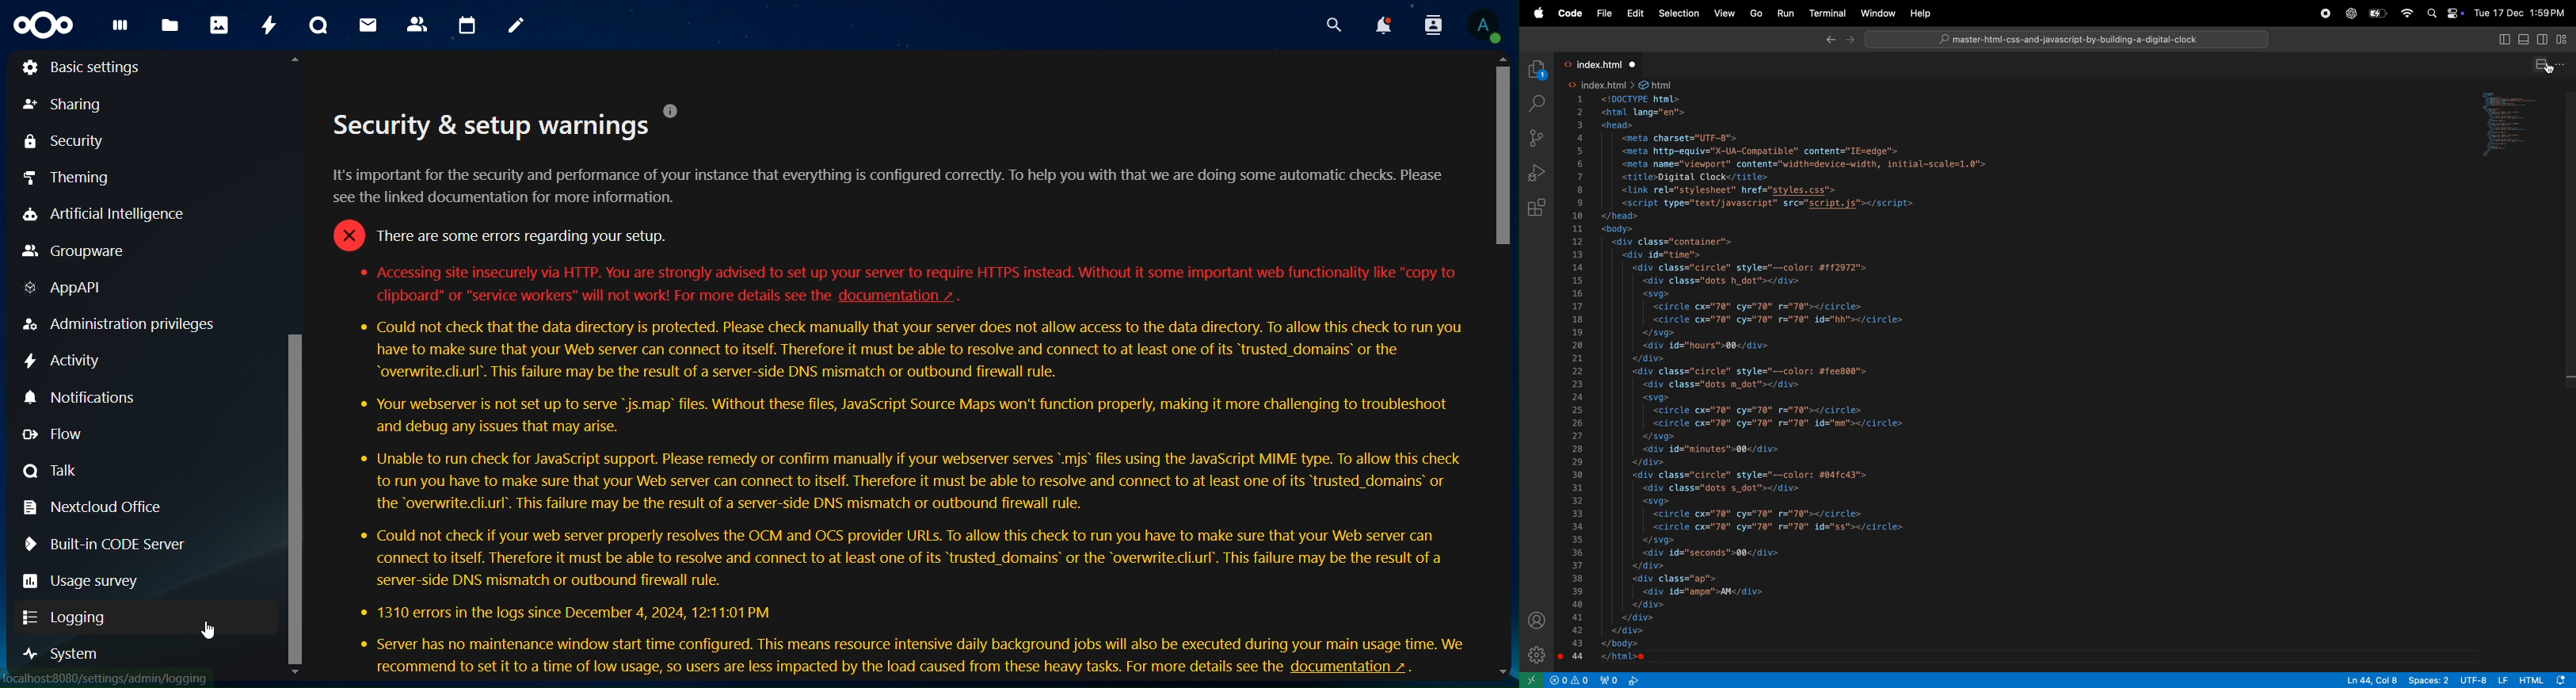 Image resolution: width=2576 pixels, height=700 pixels. Describe the element at coordinates (78, 251) in the screenshot. I see `groupware` at that location.